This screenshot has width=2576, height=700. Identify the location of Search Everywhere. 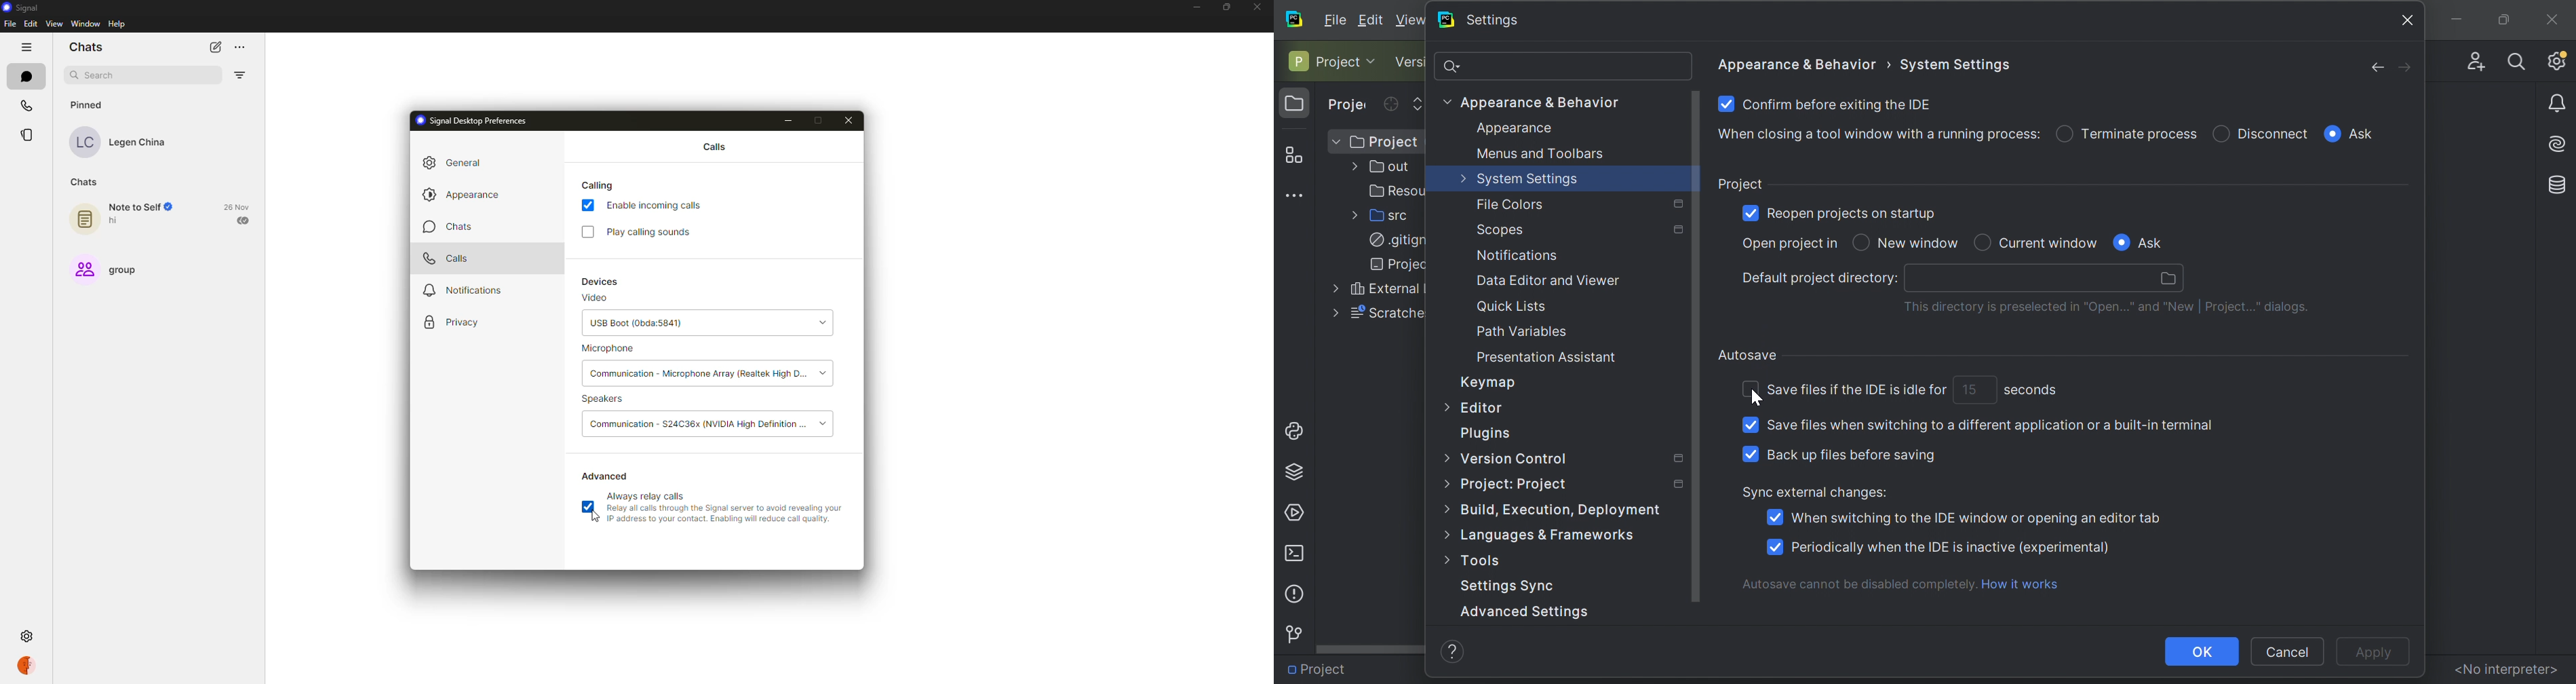
(2517, 60).